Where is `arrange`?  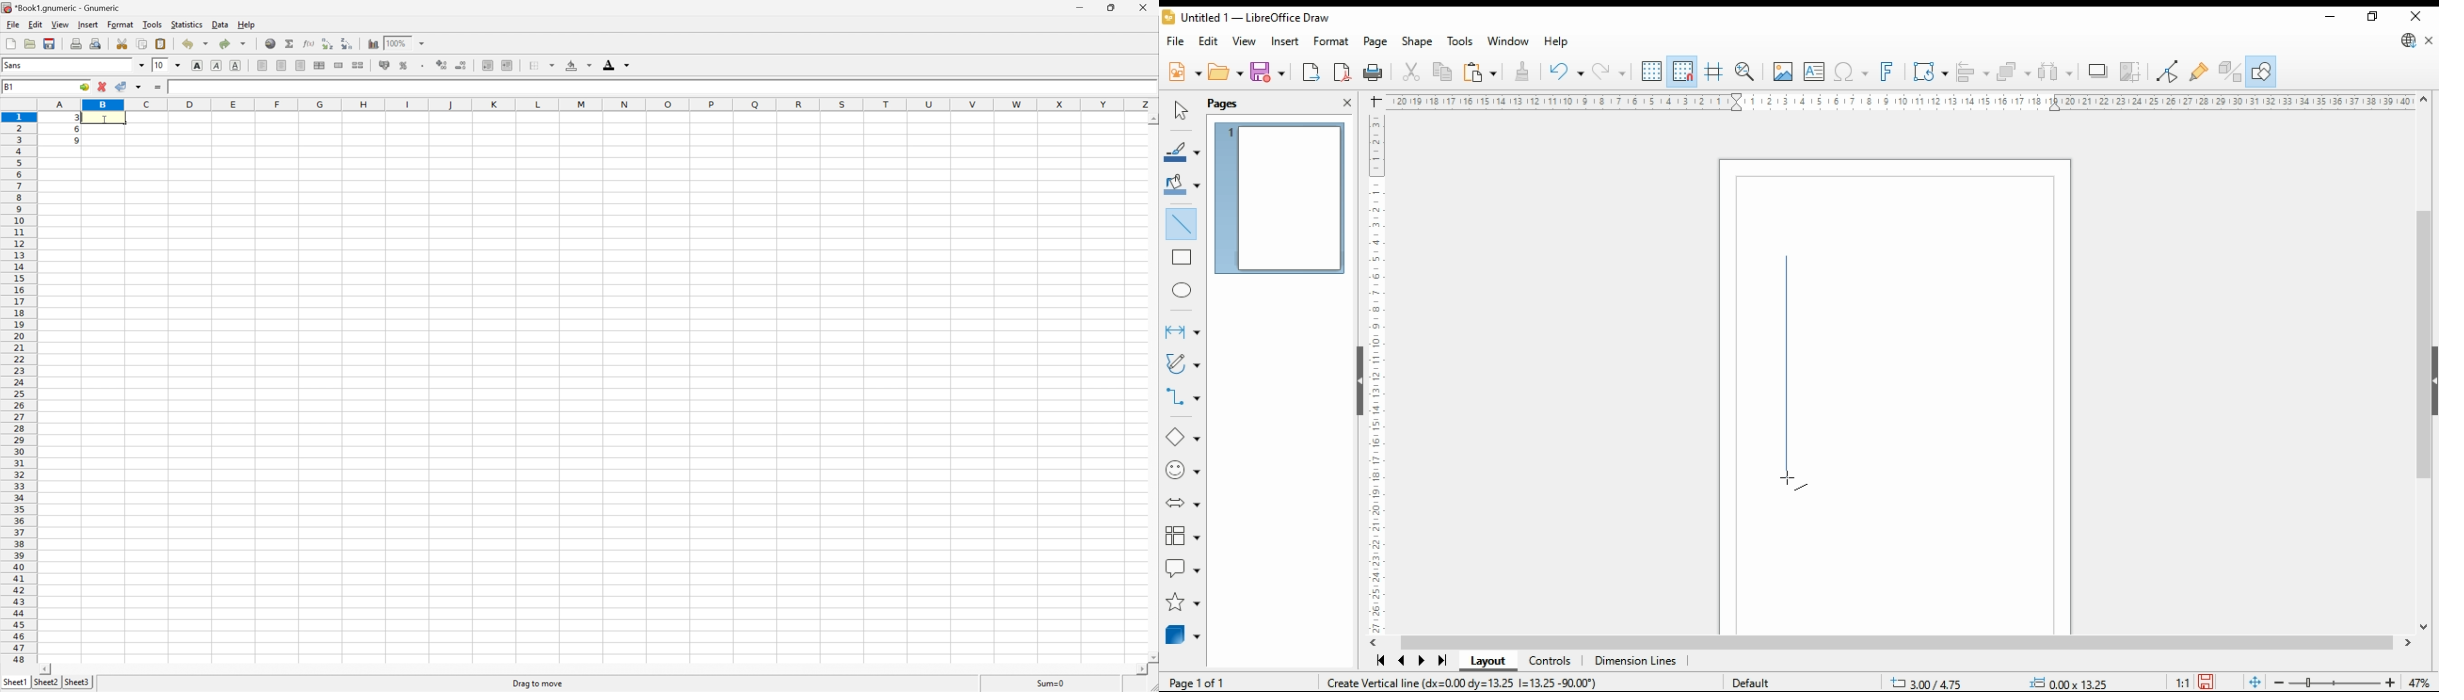 arrange is located at coordinates (2014, 71).